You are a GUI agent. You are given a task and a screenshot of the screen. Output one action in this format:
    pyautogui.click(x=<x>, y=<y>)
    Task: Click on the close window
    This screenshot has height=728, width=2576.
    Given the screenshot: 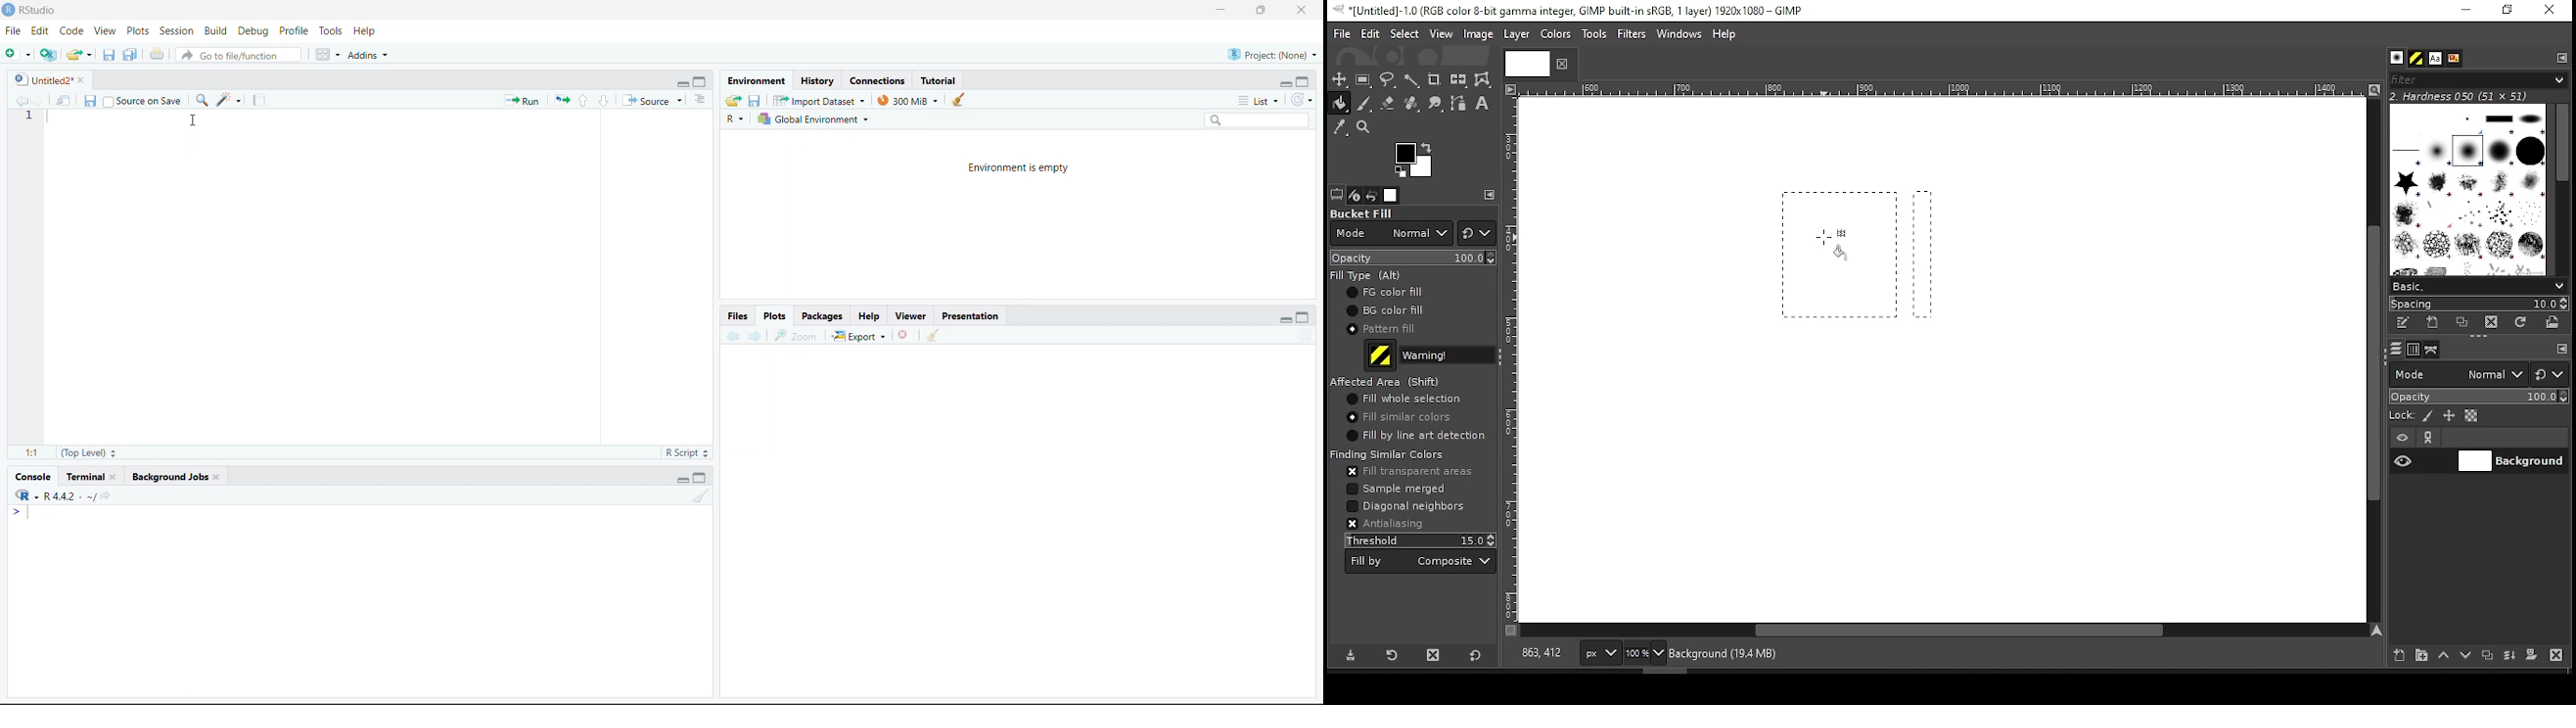 What is the action you would take?
    pyautogui.click(x=2549, y=11)
    